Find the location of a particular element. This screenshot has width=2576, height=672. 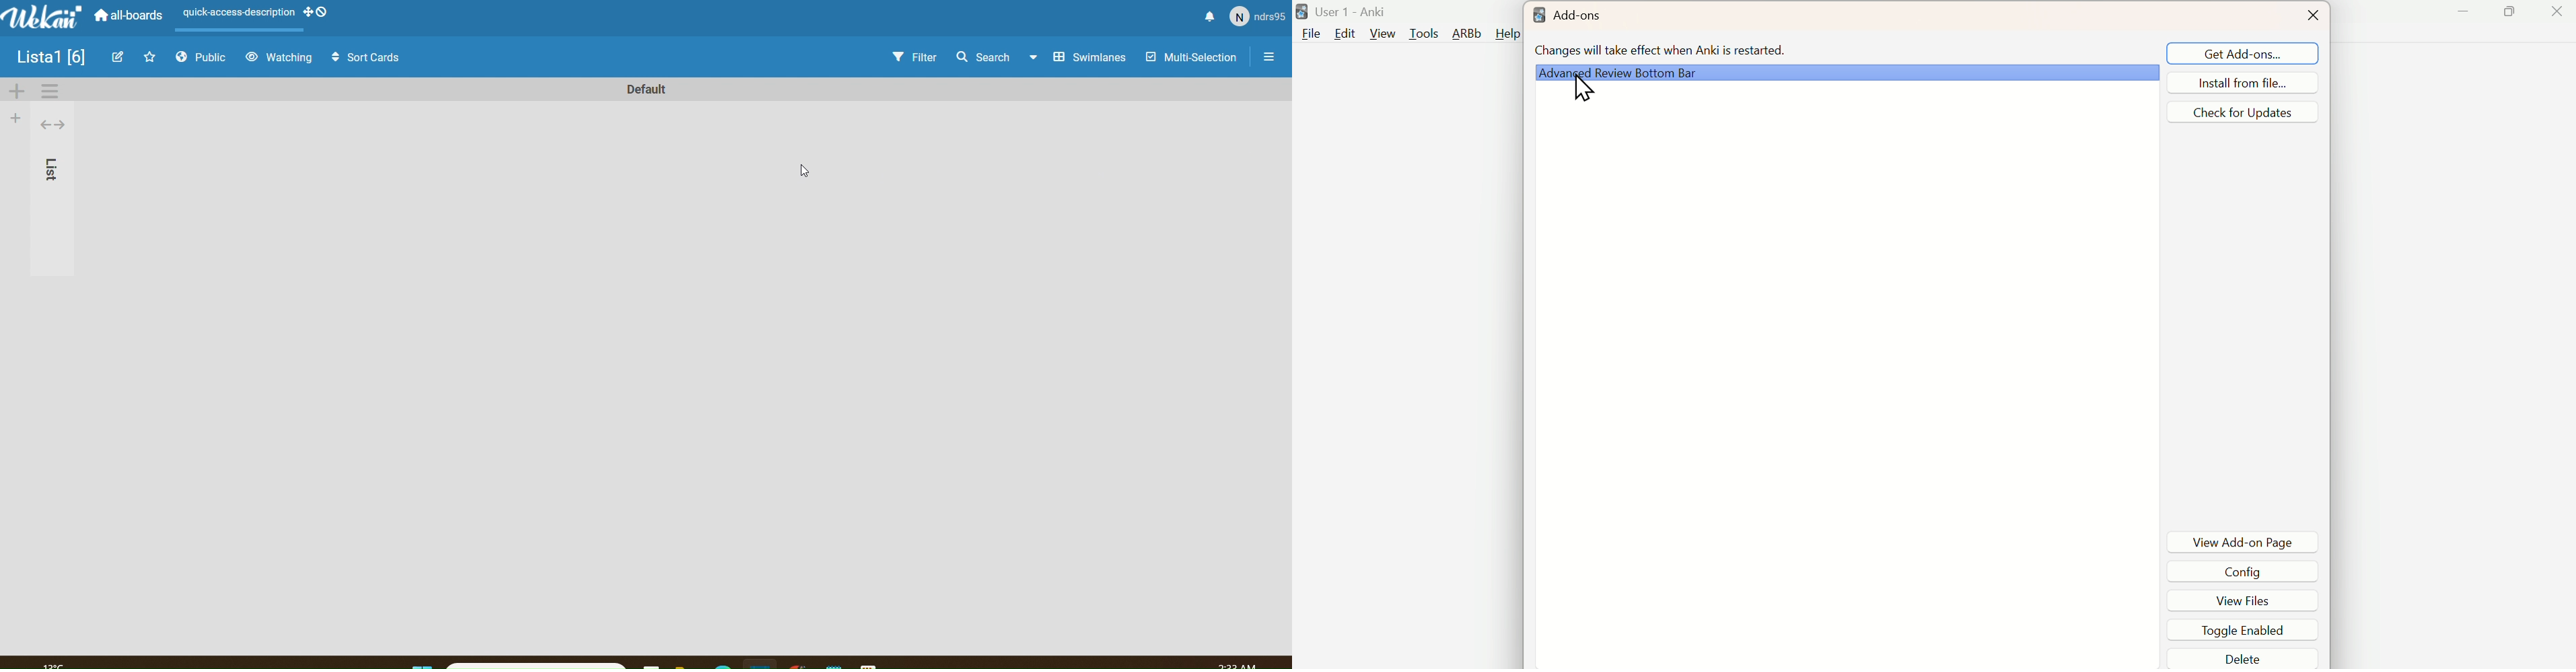

Image is located at coordinates (55, 57).